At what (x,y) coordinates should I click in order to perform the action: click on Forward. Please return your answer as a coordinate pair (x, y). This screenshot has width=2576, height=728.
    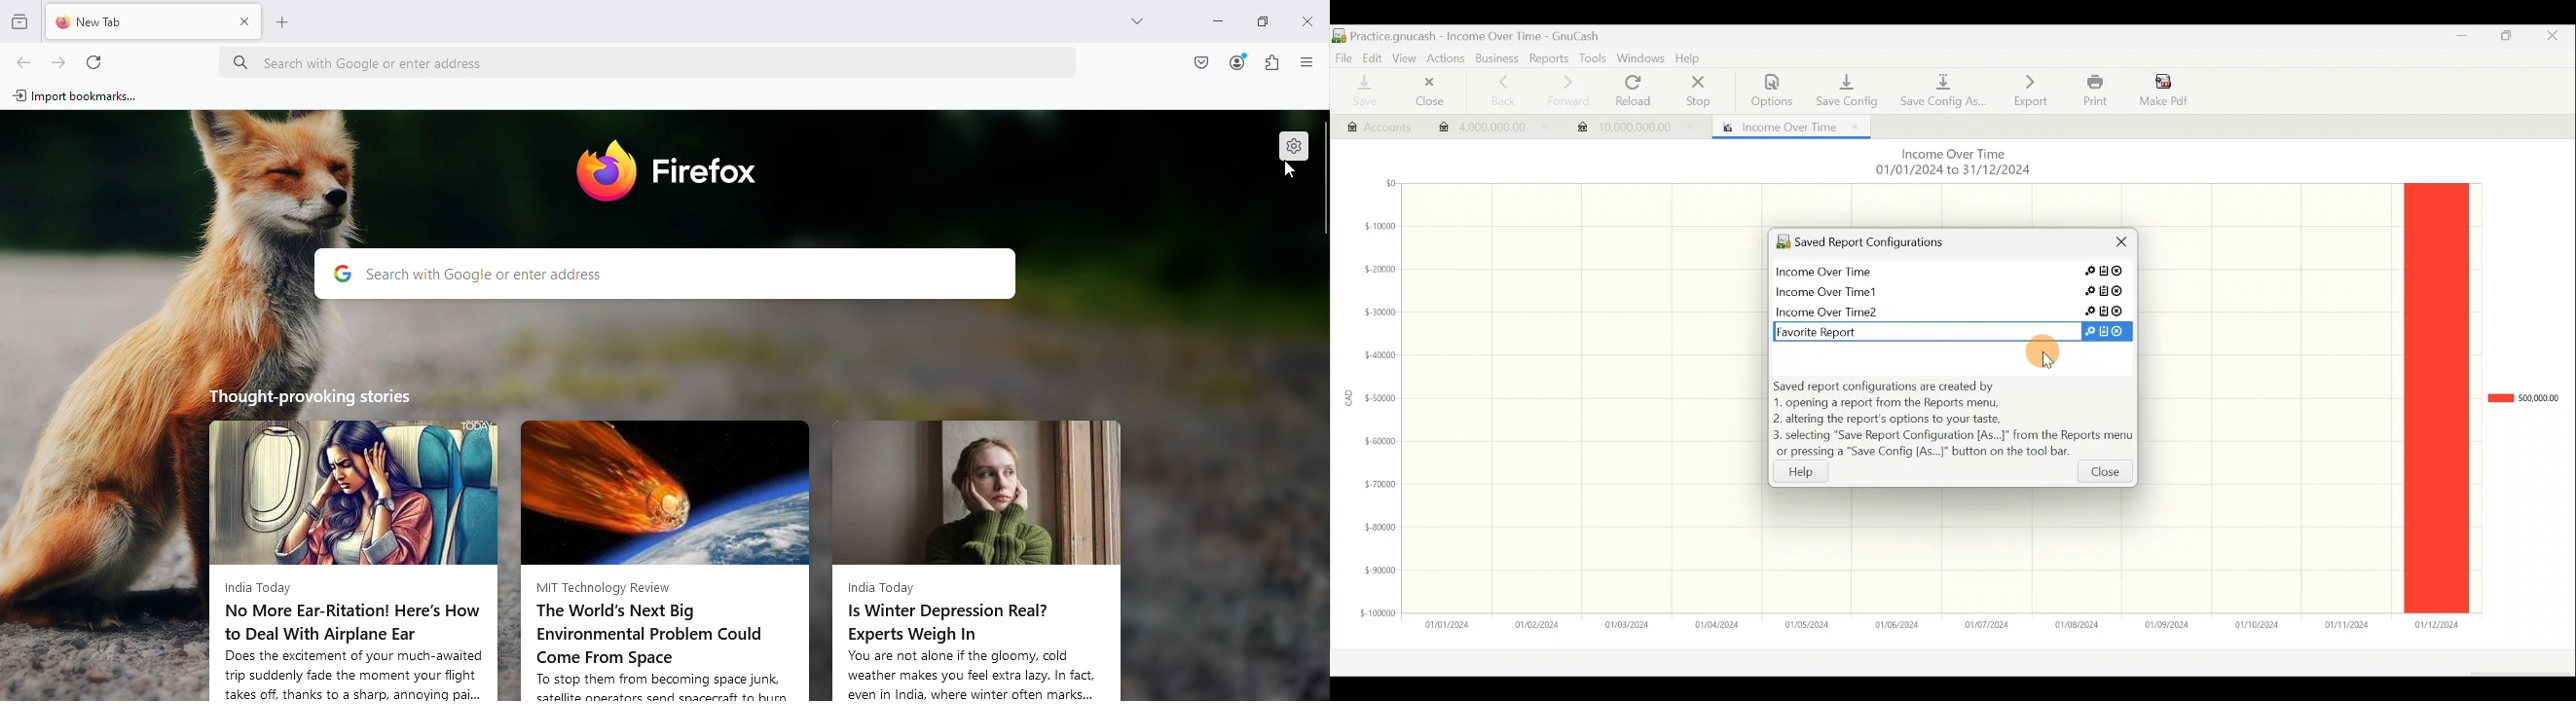
    Looking at the image, I should click on (1566, 91).